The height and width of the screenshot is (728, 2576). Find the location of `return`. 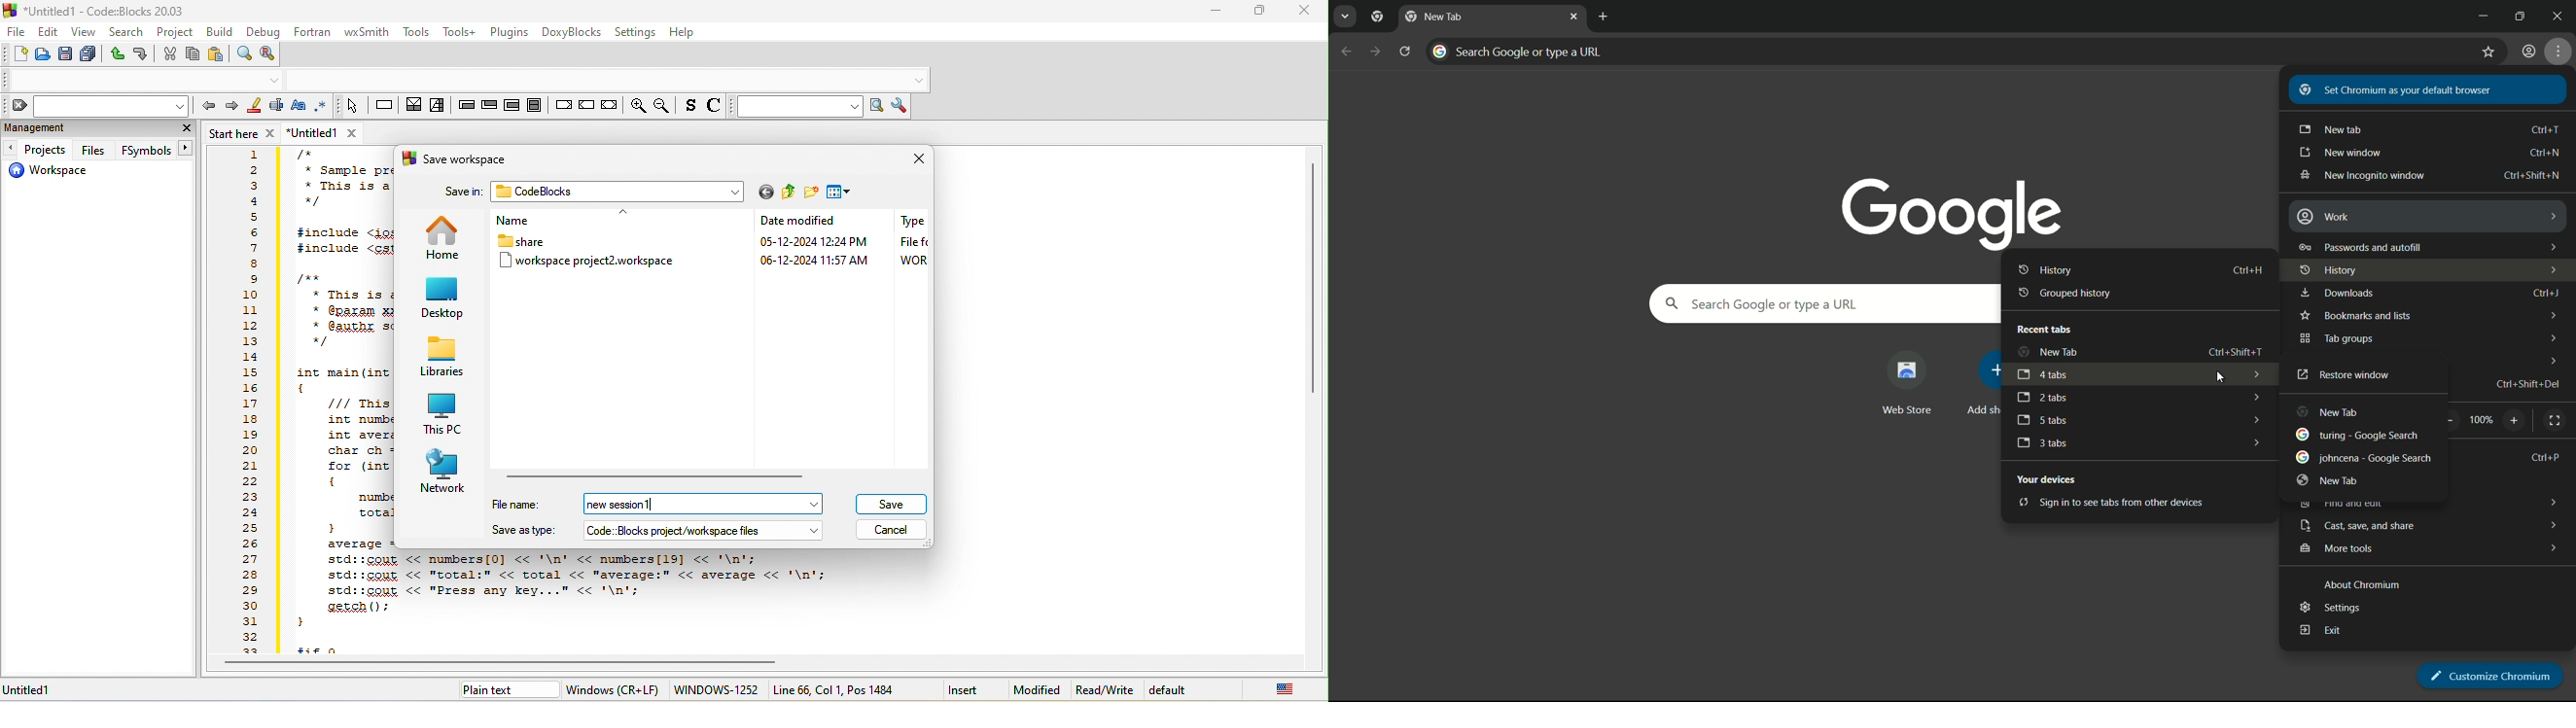

return is located at coordinates (608, 106).